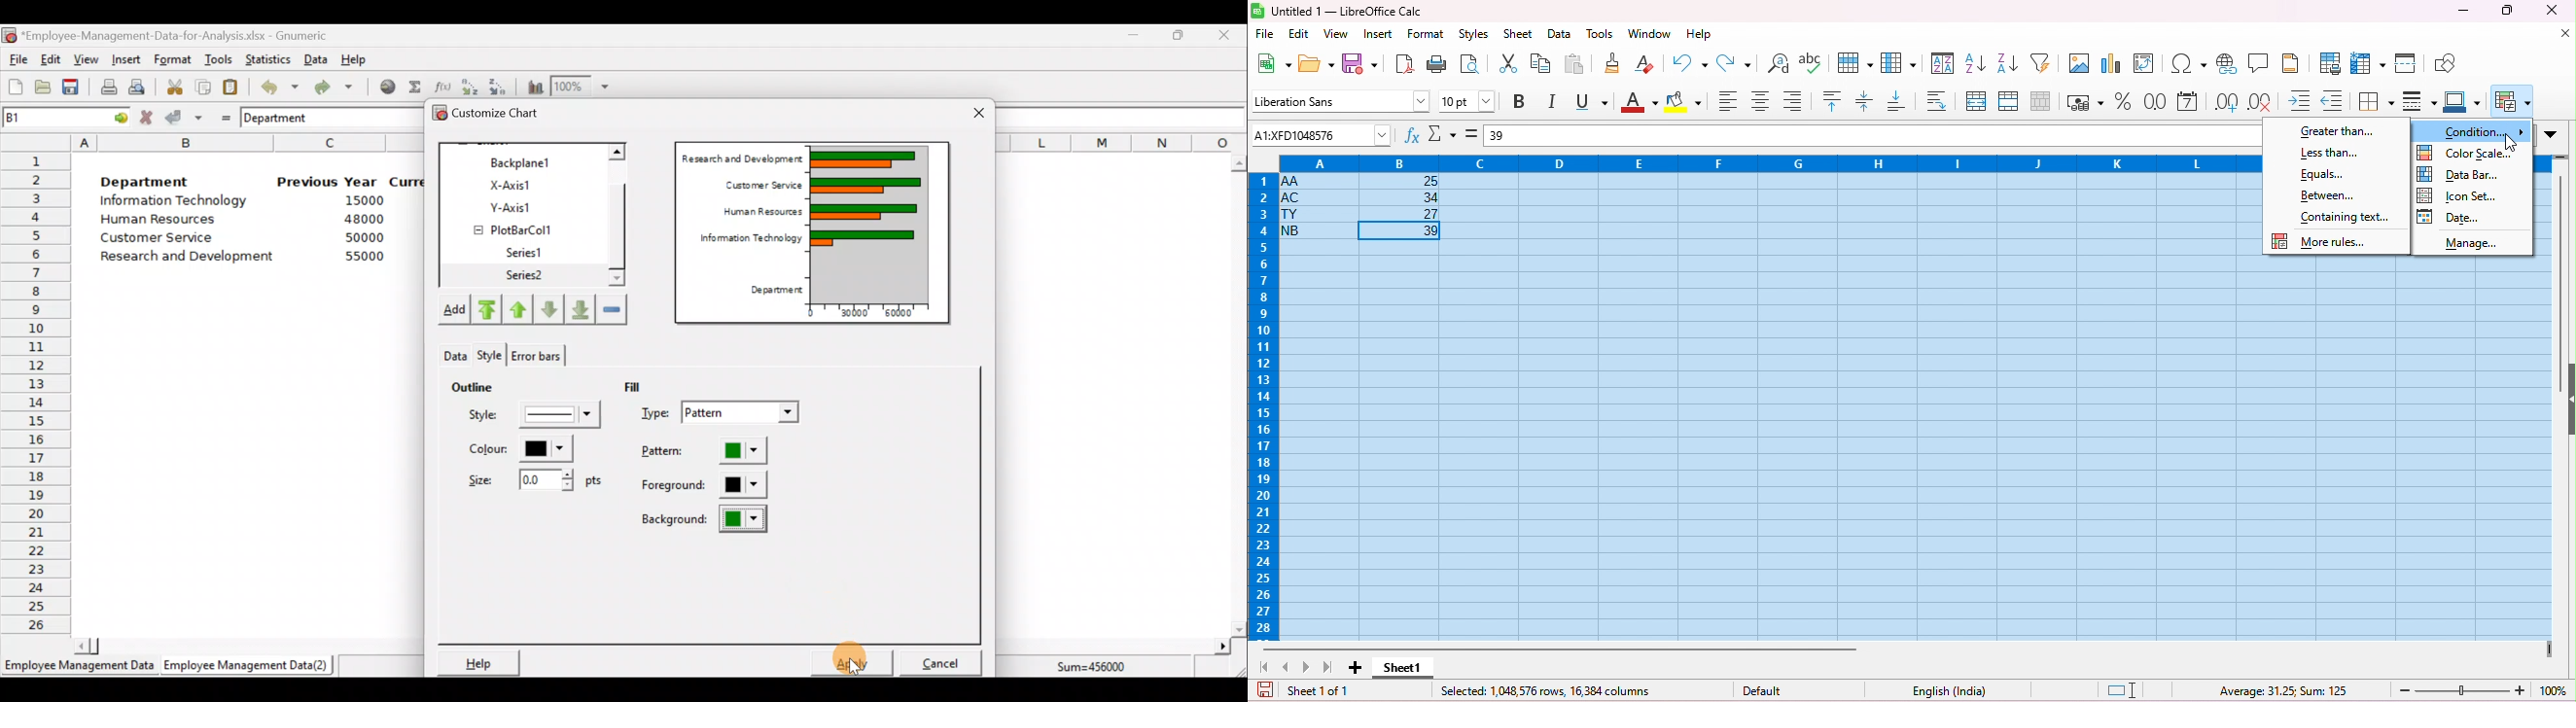  Describe the element at coordinates (2044, 62) in the screenshot. I see `filter` at that location.